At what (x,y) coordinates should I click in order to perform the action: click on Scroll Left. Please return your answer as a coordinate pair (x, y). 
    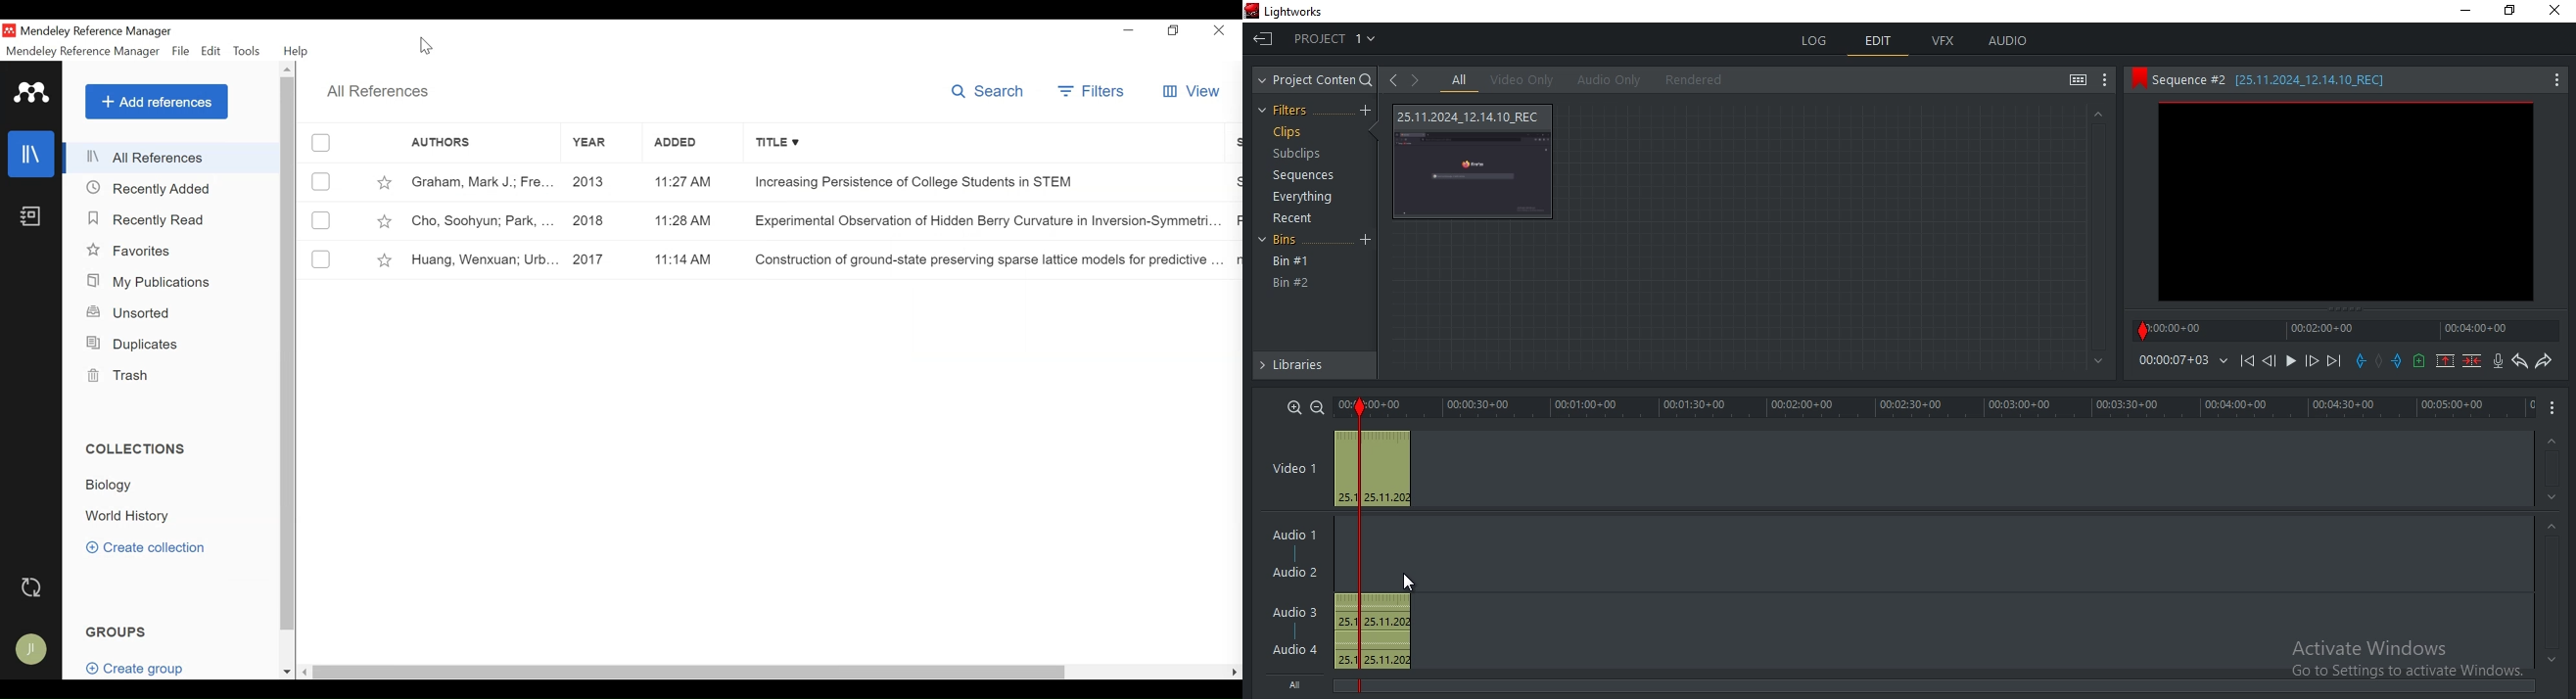
    Looking at the image, I should click on (304, 672).